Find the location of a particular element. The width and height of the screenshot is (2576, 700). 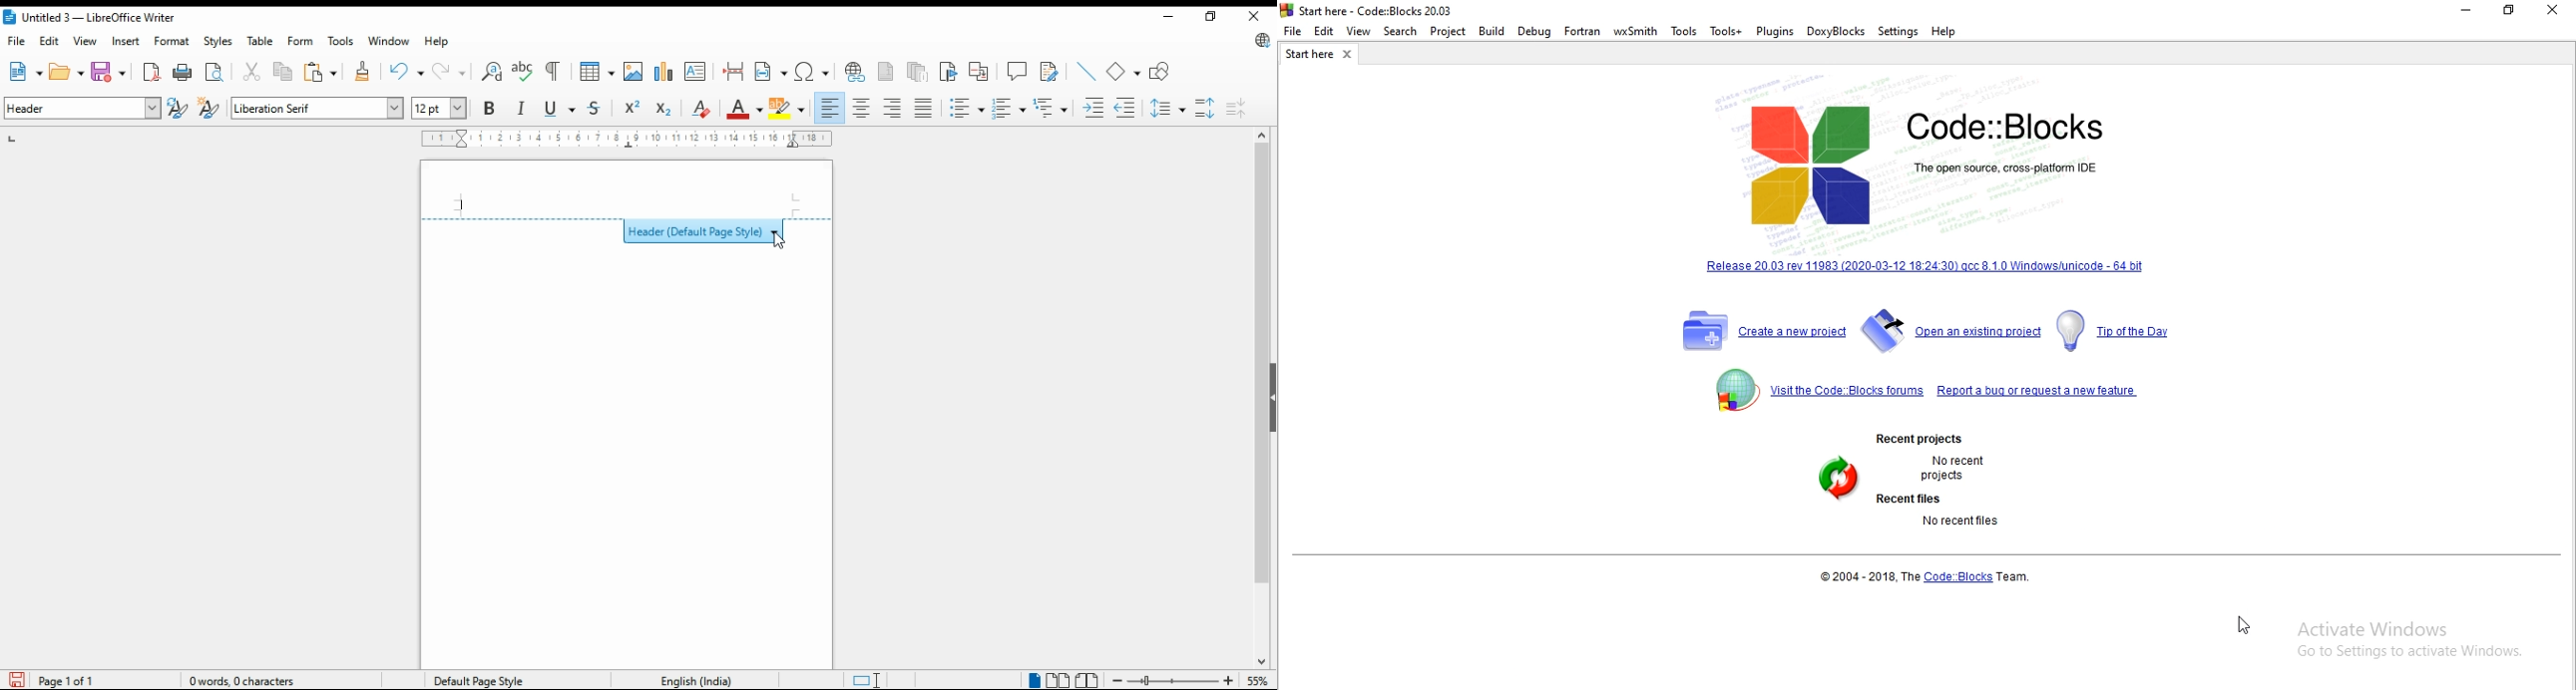

format is located at coordinates (174, 41).